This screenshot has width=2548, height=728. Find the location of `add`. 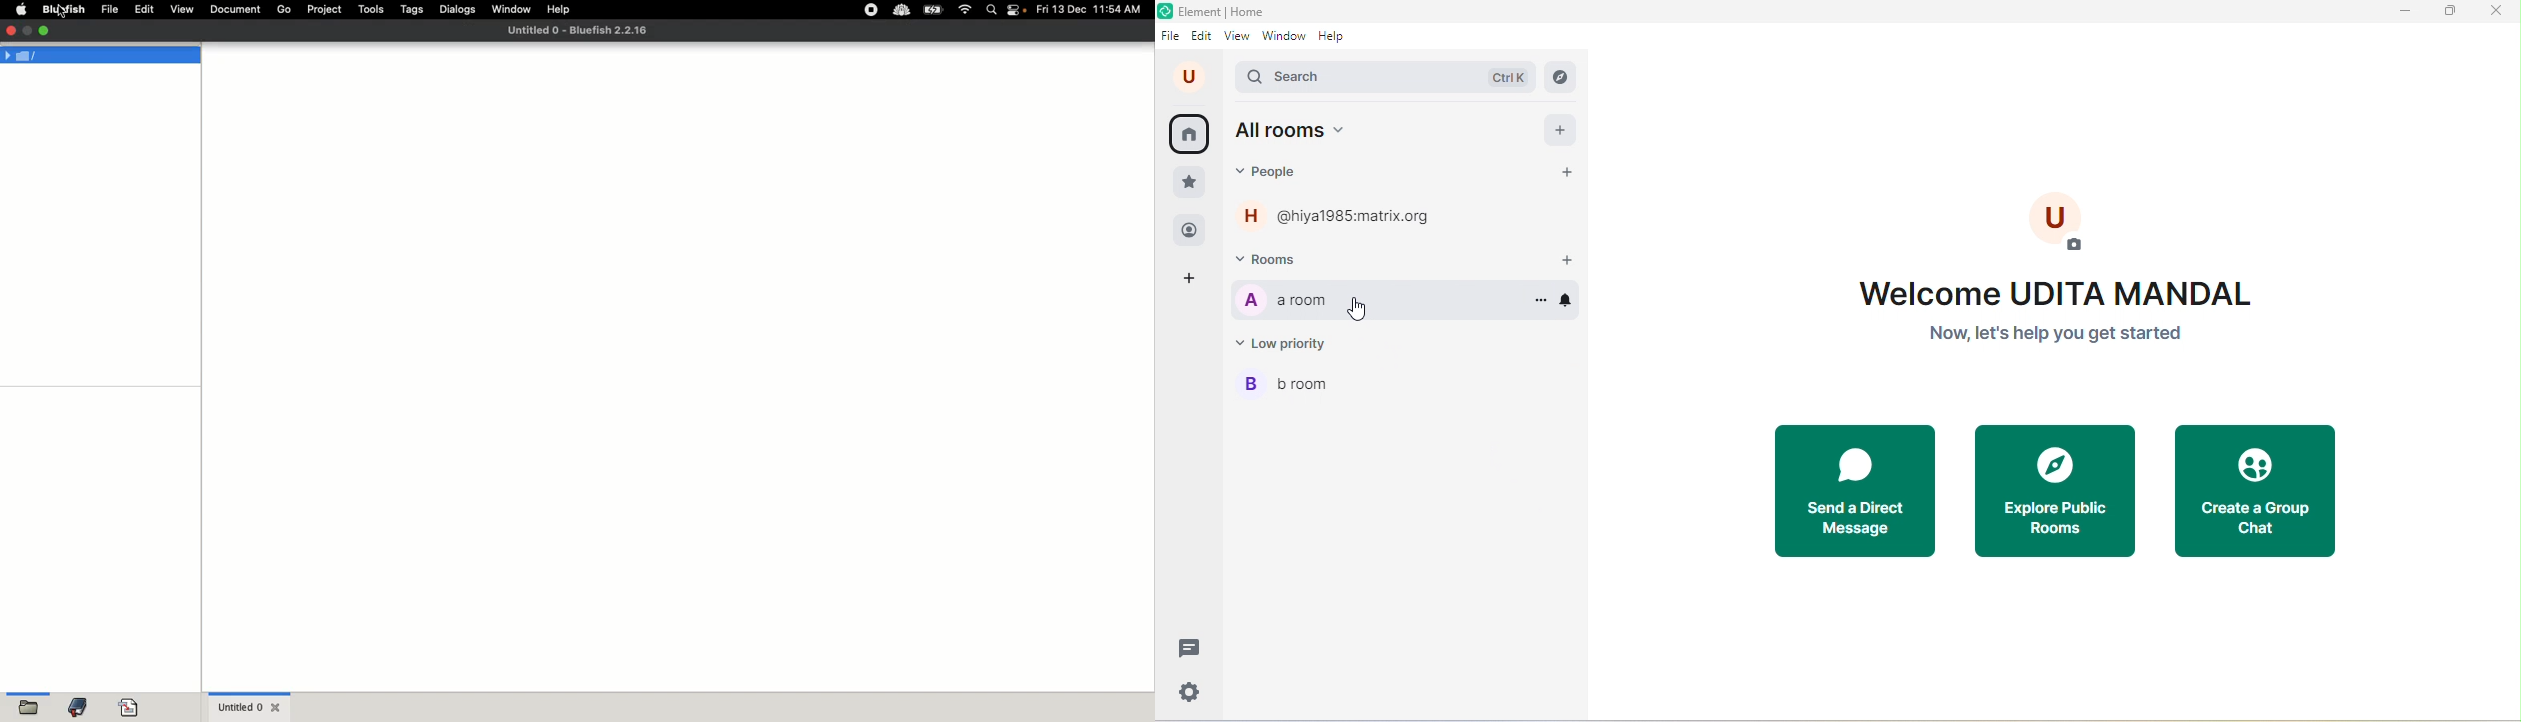

add is located at coordinates (1561, 129).